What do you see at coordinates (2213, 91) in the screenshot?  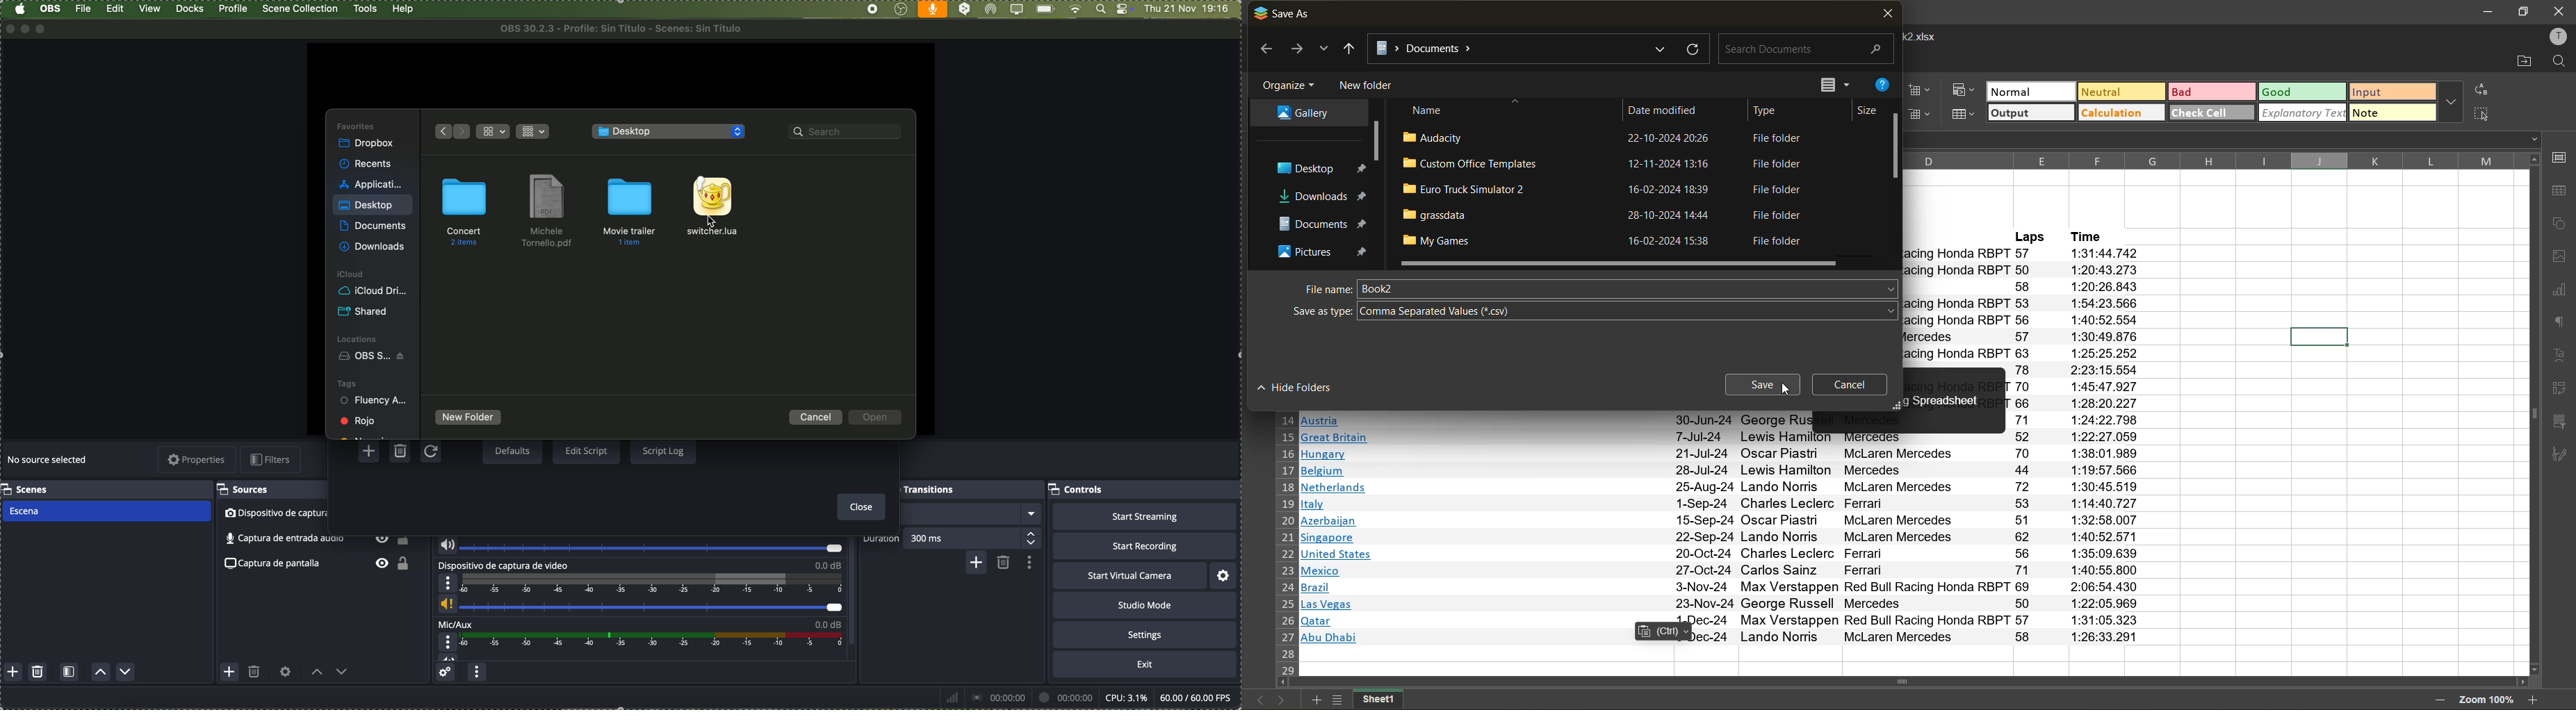 I see `bad` at bounding box center [2213, 91].